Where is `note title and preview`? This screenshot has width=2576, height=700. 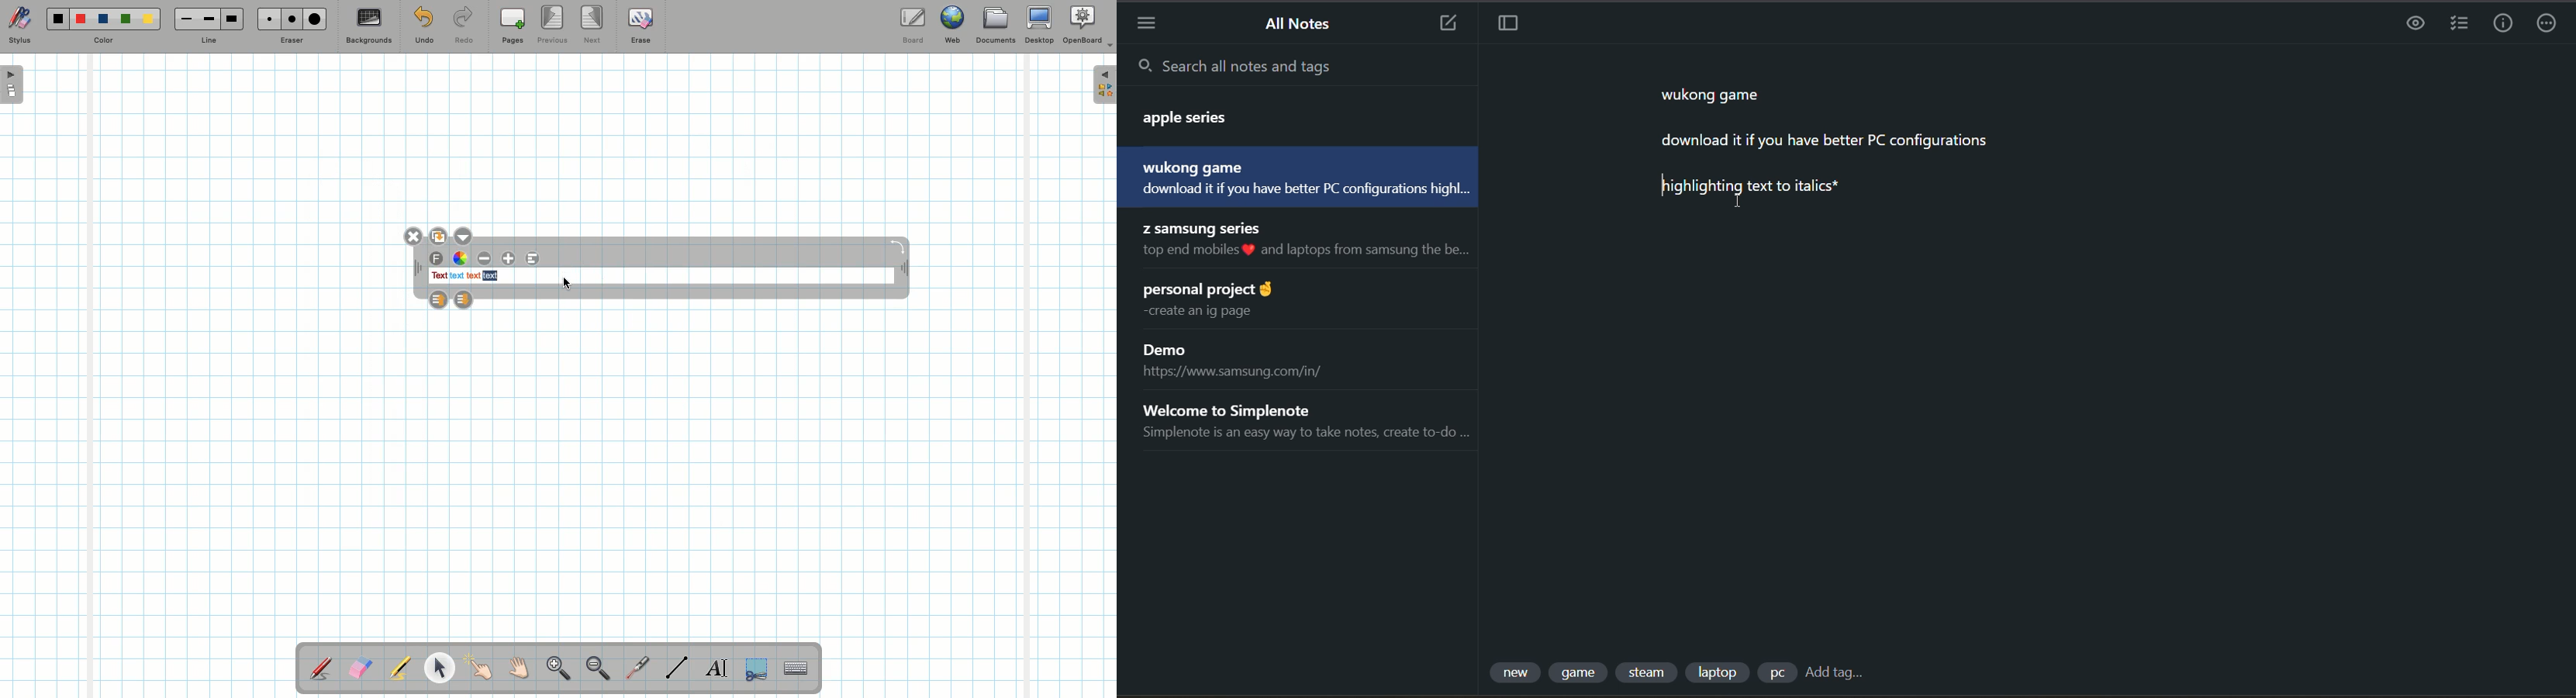 note title and preview is located at coordinates (1294, 176).